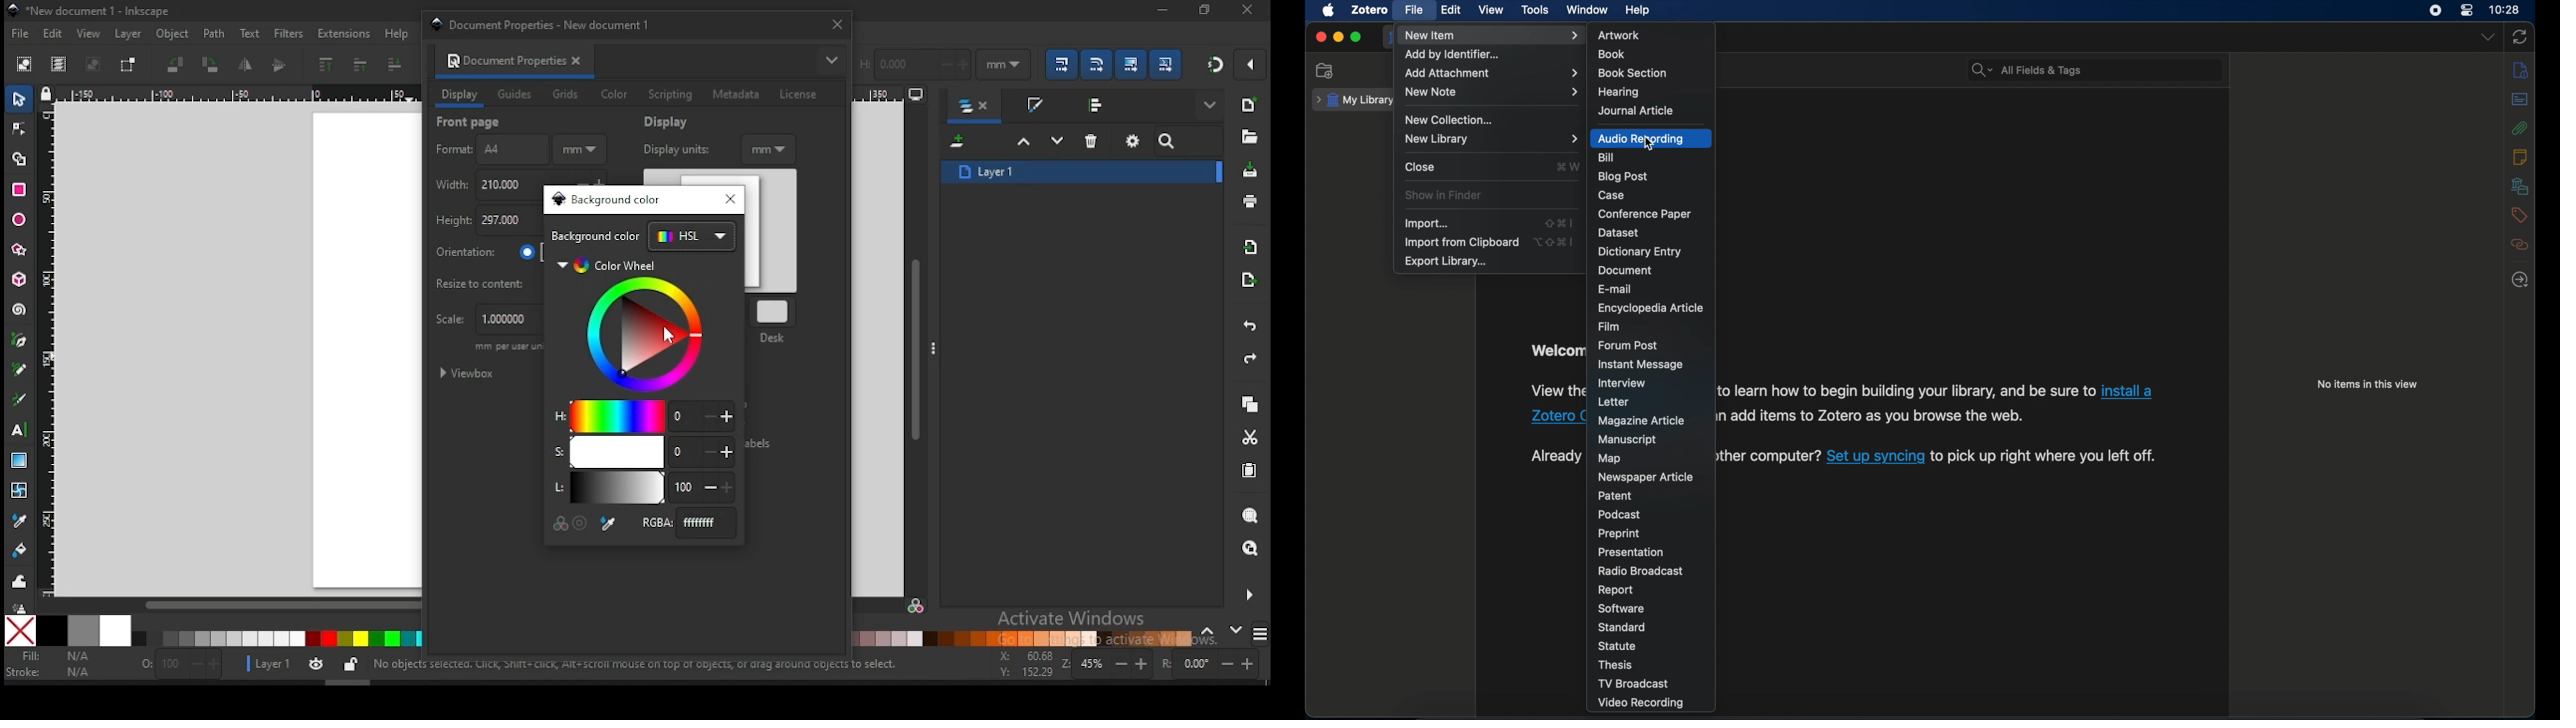 This screenshot has height=728, width=2576. I want to click on add attachments, so click(1491, 73).